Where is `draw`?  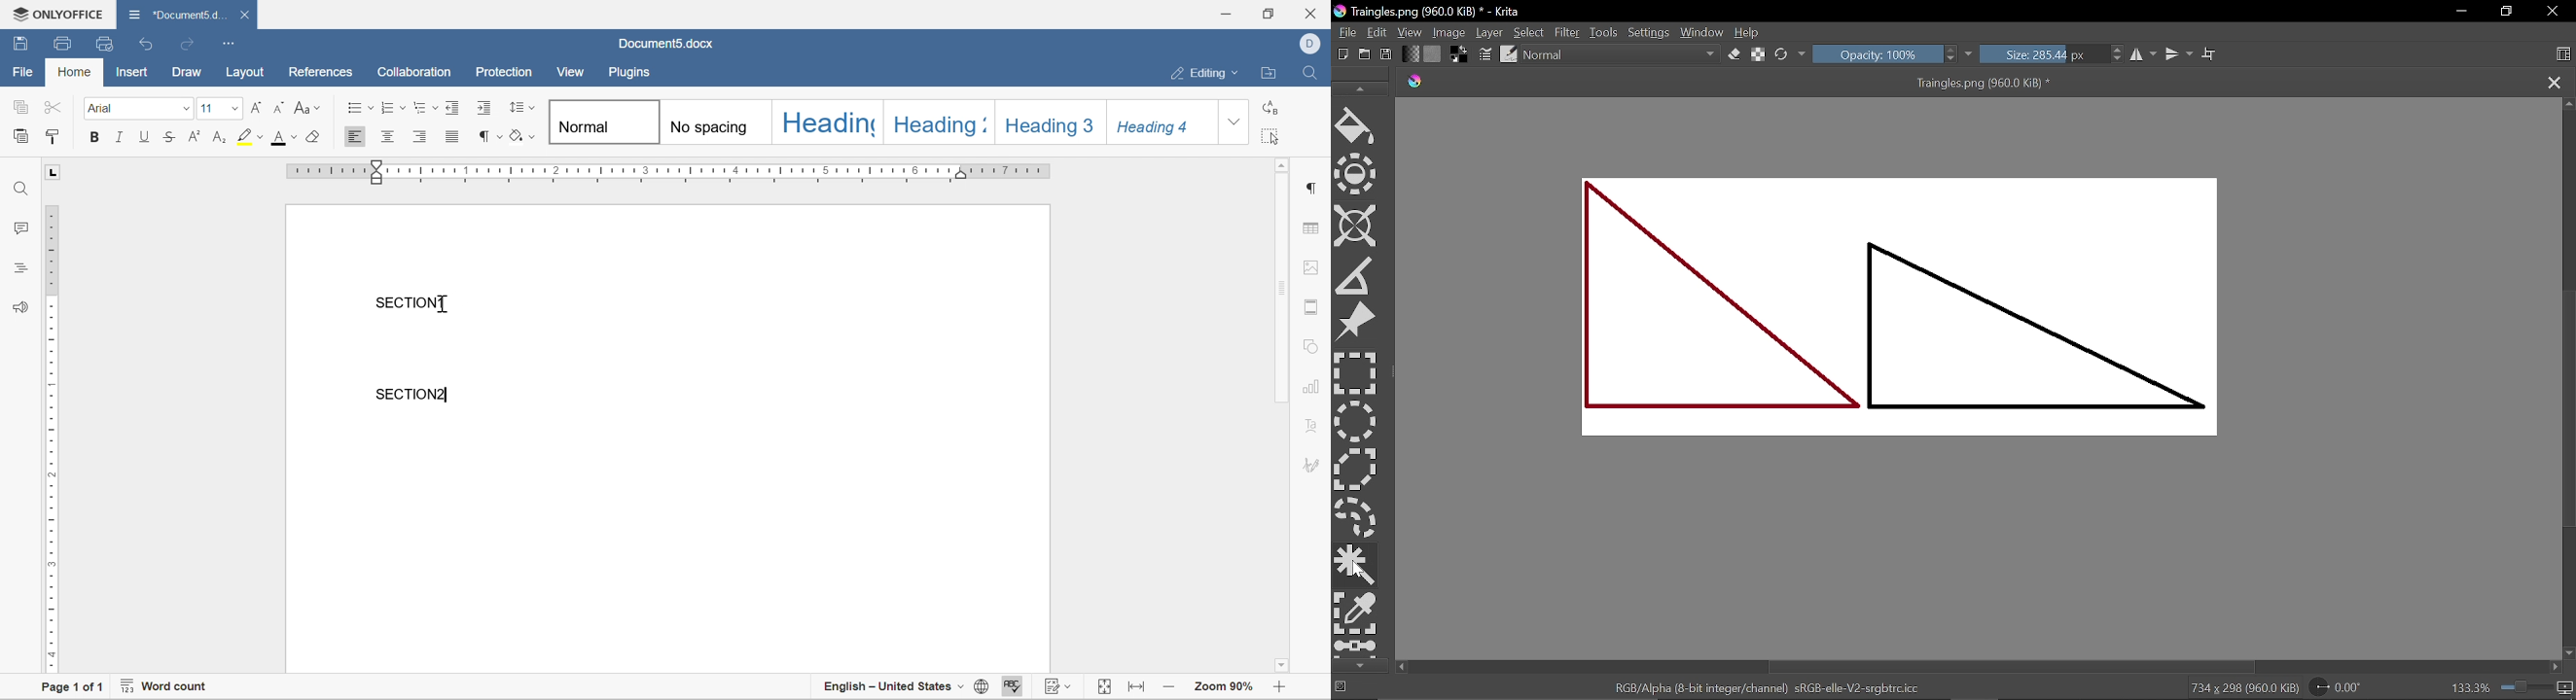
draw is located at coordinates (187, 73).